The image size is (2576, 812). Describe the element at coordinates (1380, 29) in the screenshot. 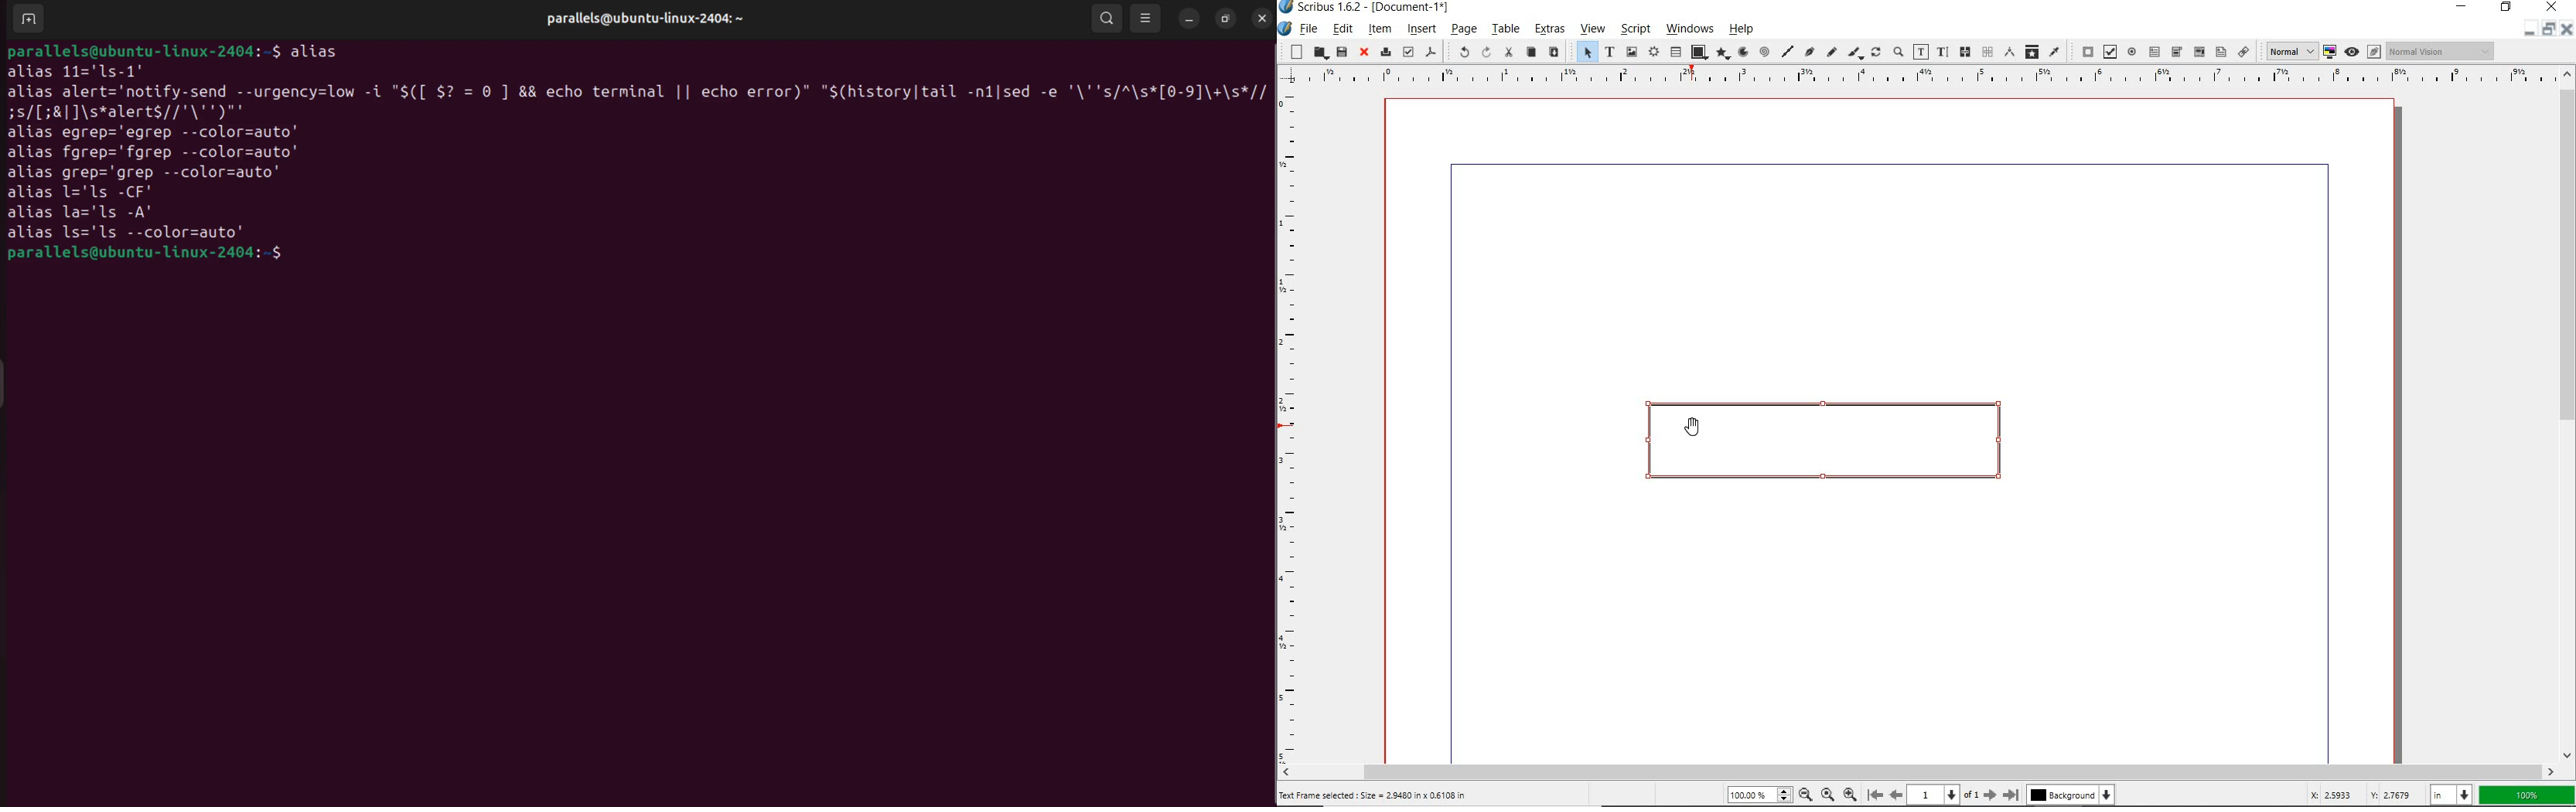

I see `item` at that location.